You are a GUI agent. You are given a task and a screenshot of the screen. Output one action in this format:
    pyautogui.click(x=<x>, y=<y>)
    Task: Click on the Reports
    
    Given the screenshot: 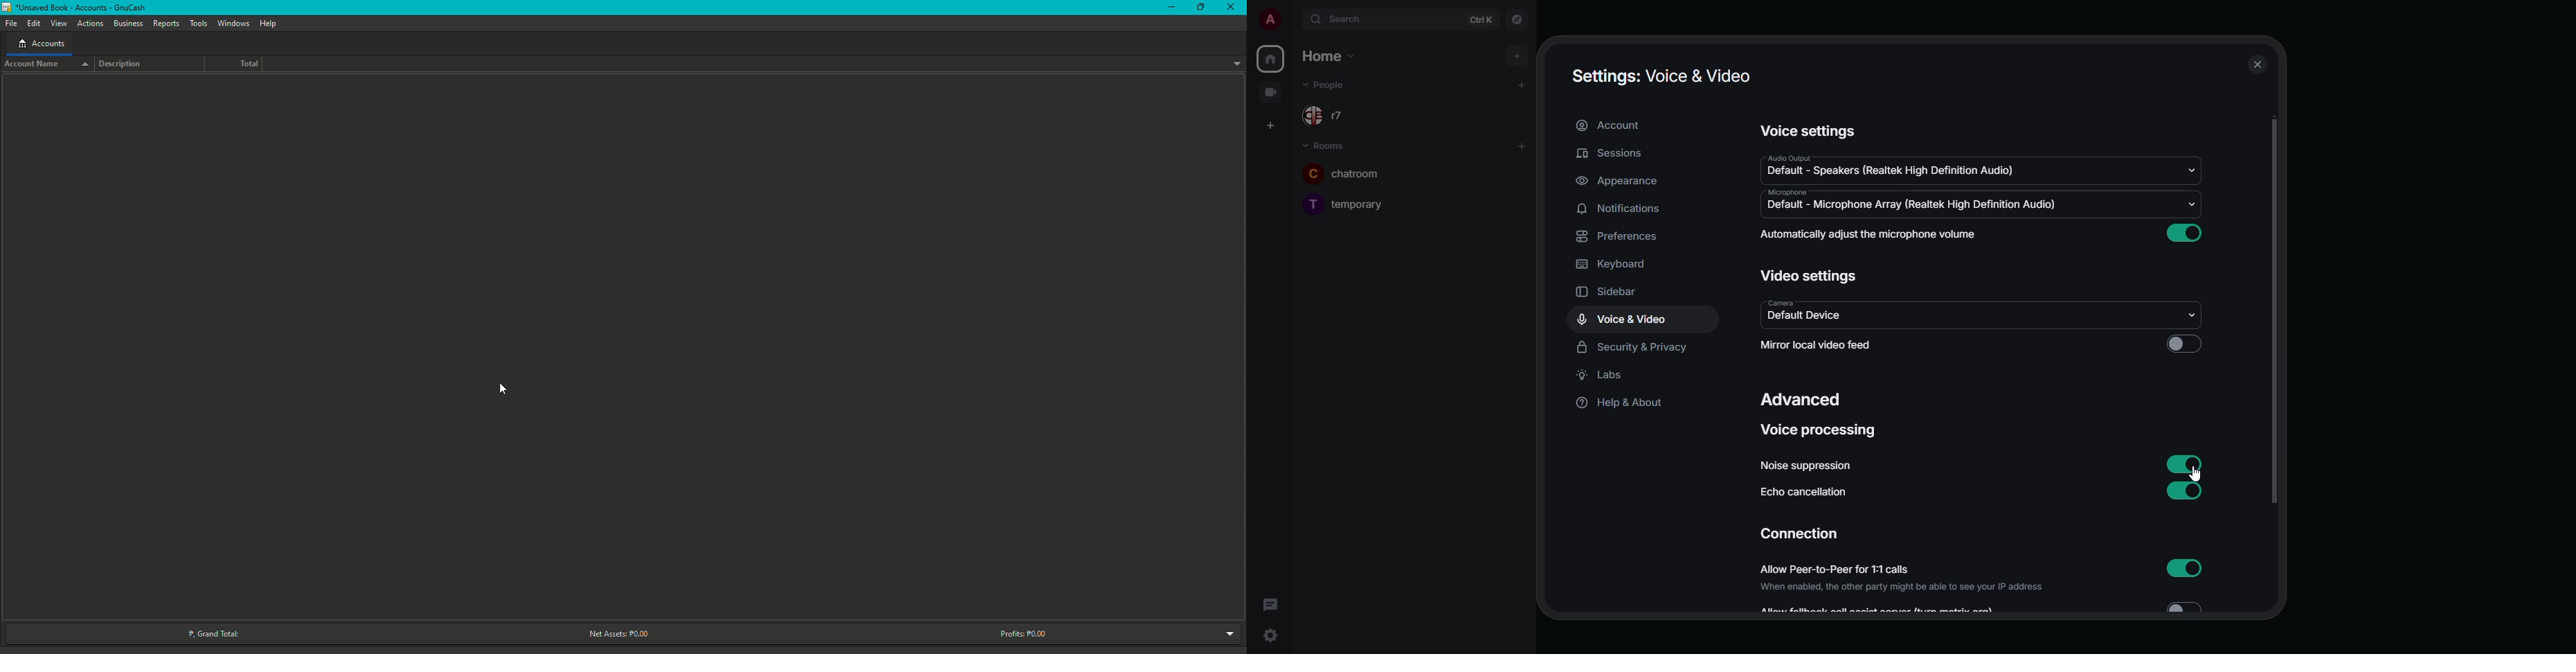 What is the action you would take?
    pyautogui.click(x=166, y=24)
    